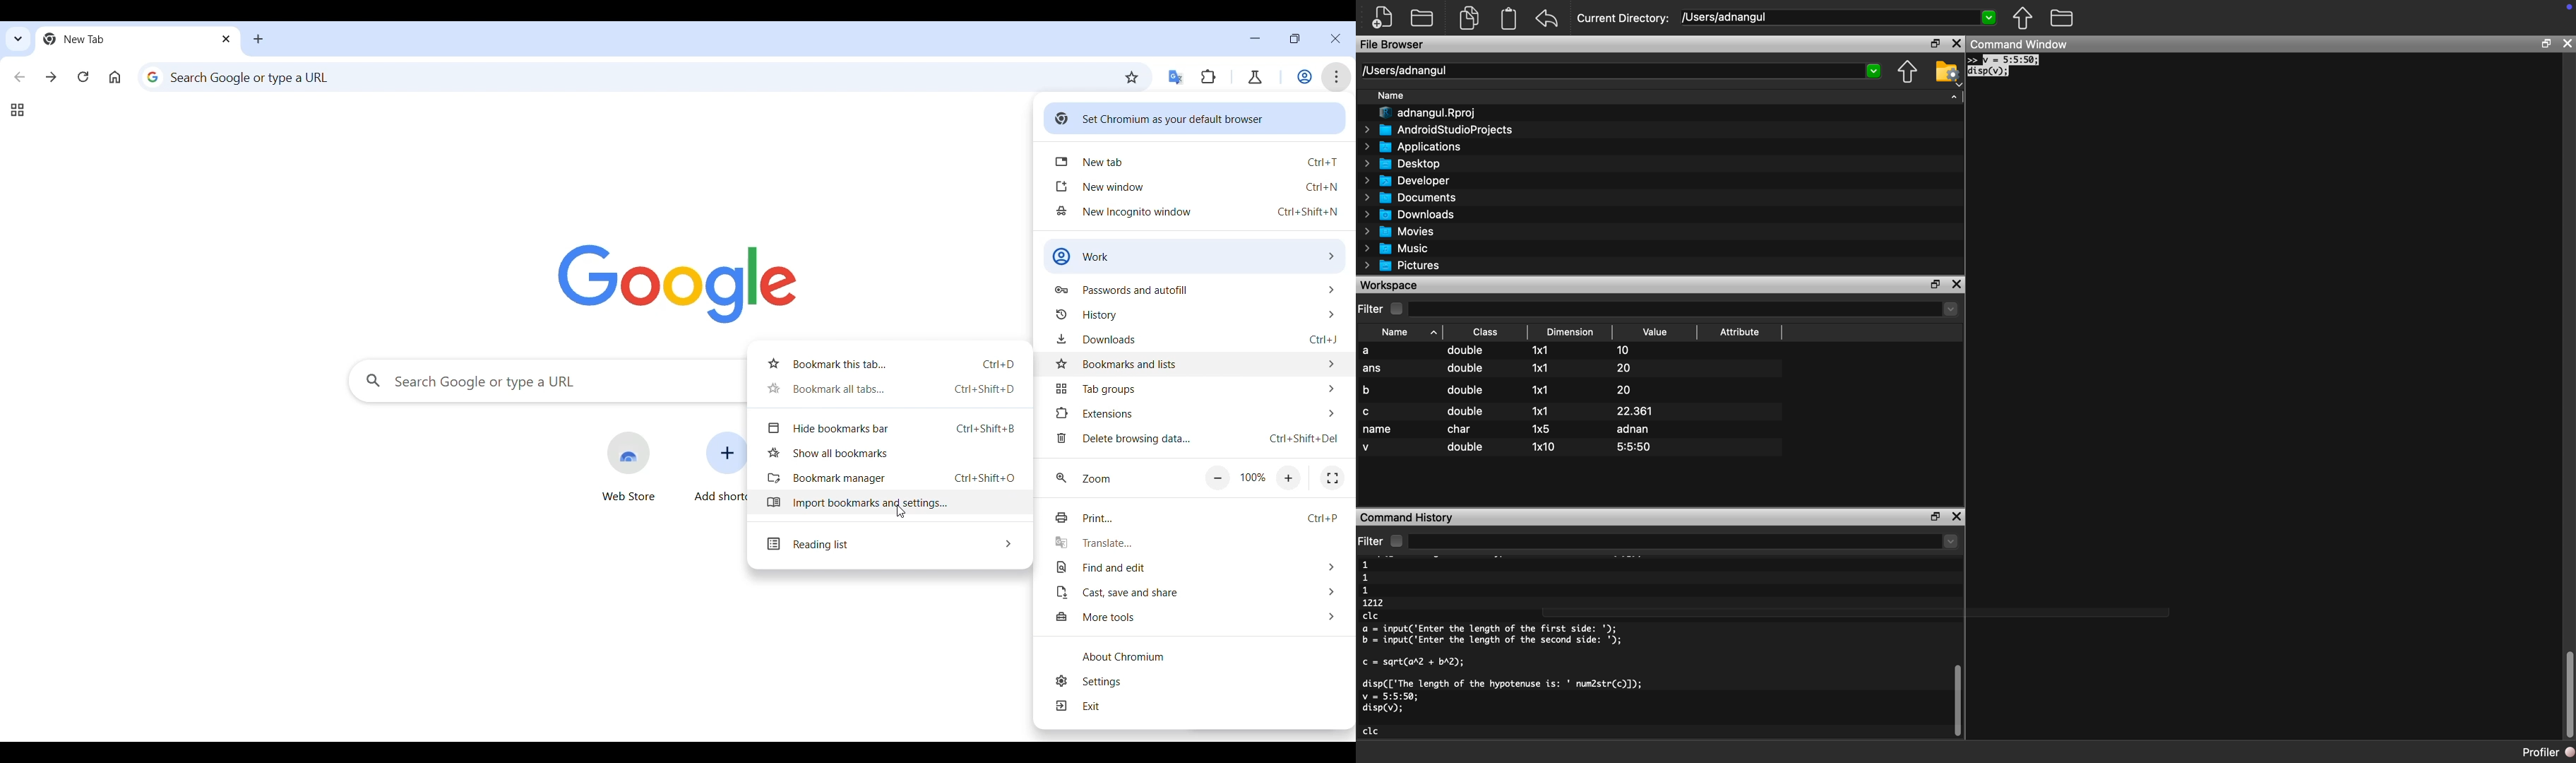 Image resolution: width=2576 pixels, height=784 pixels. Describe the element at coordinates (1217, 479) in the screenshot. I see `Zoom out` at that location.